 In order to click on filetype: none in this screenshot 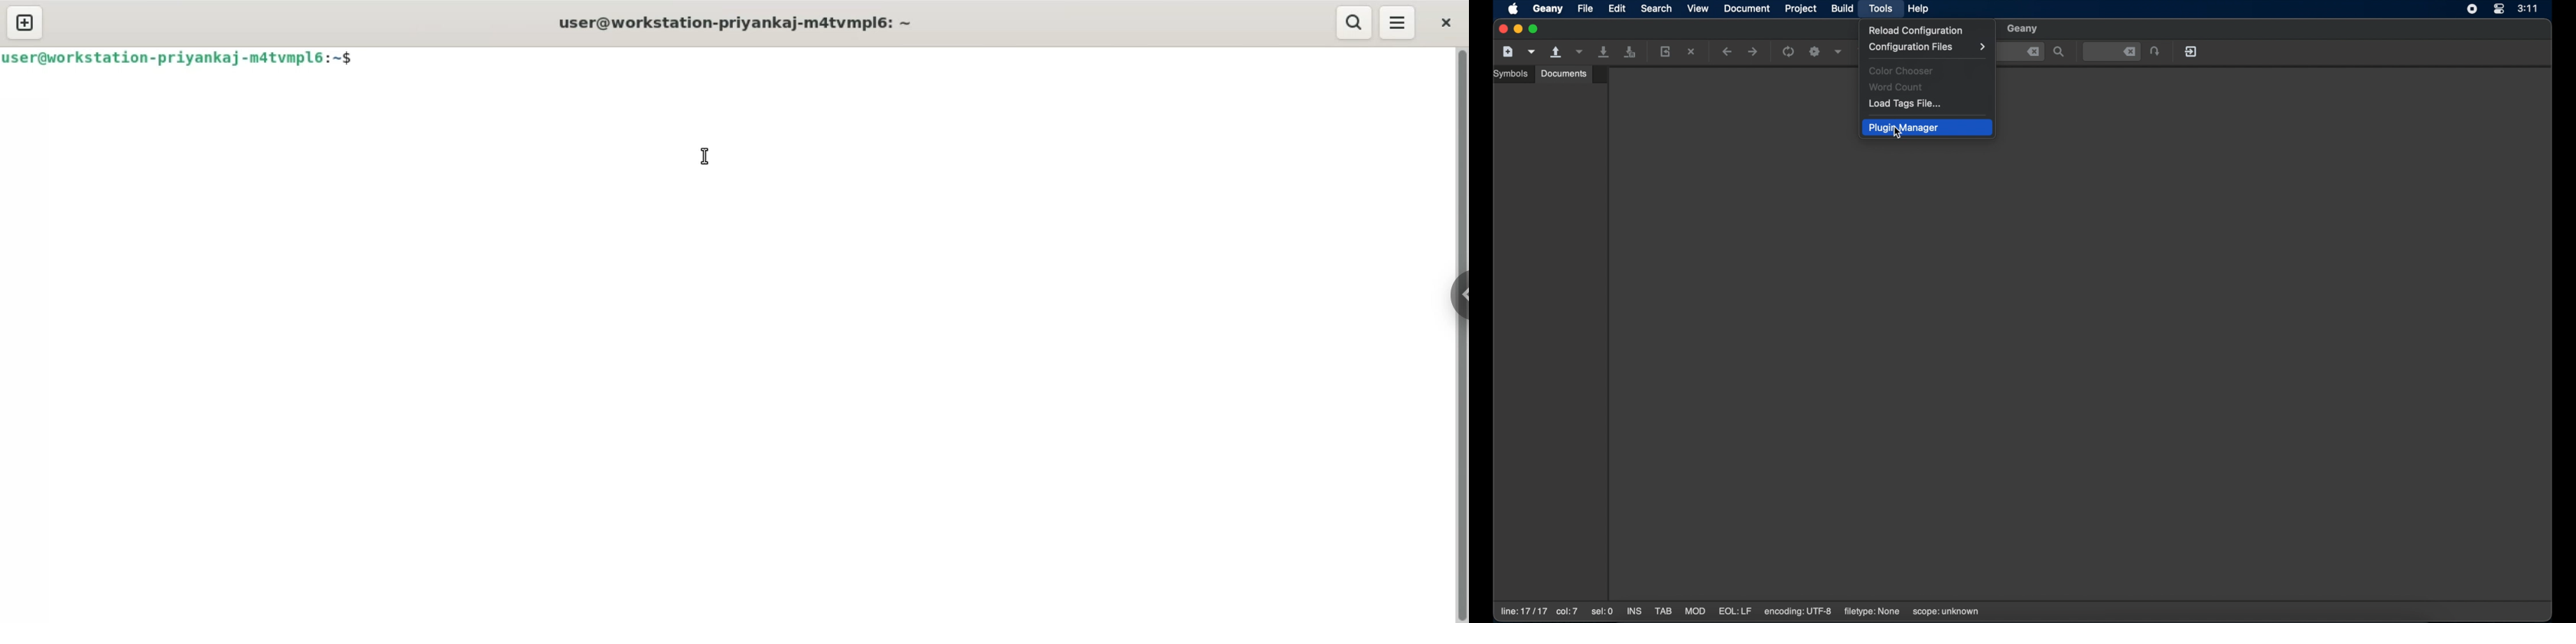, I will do `click(1871, 611)`.